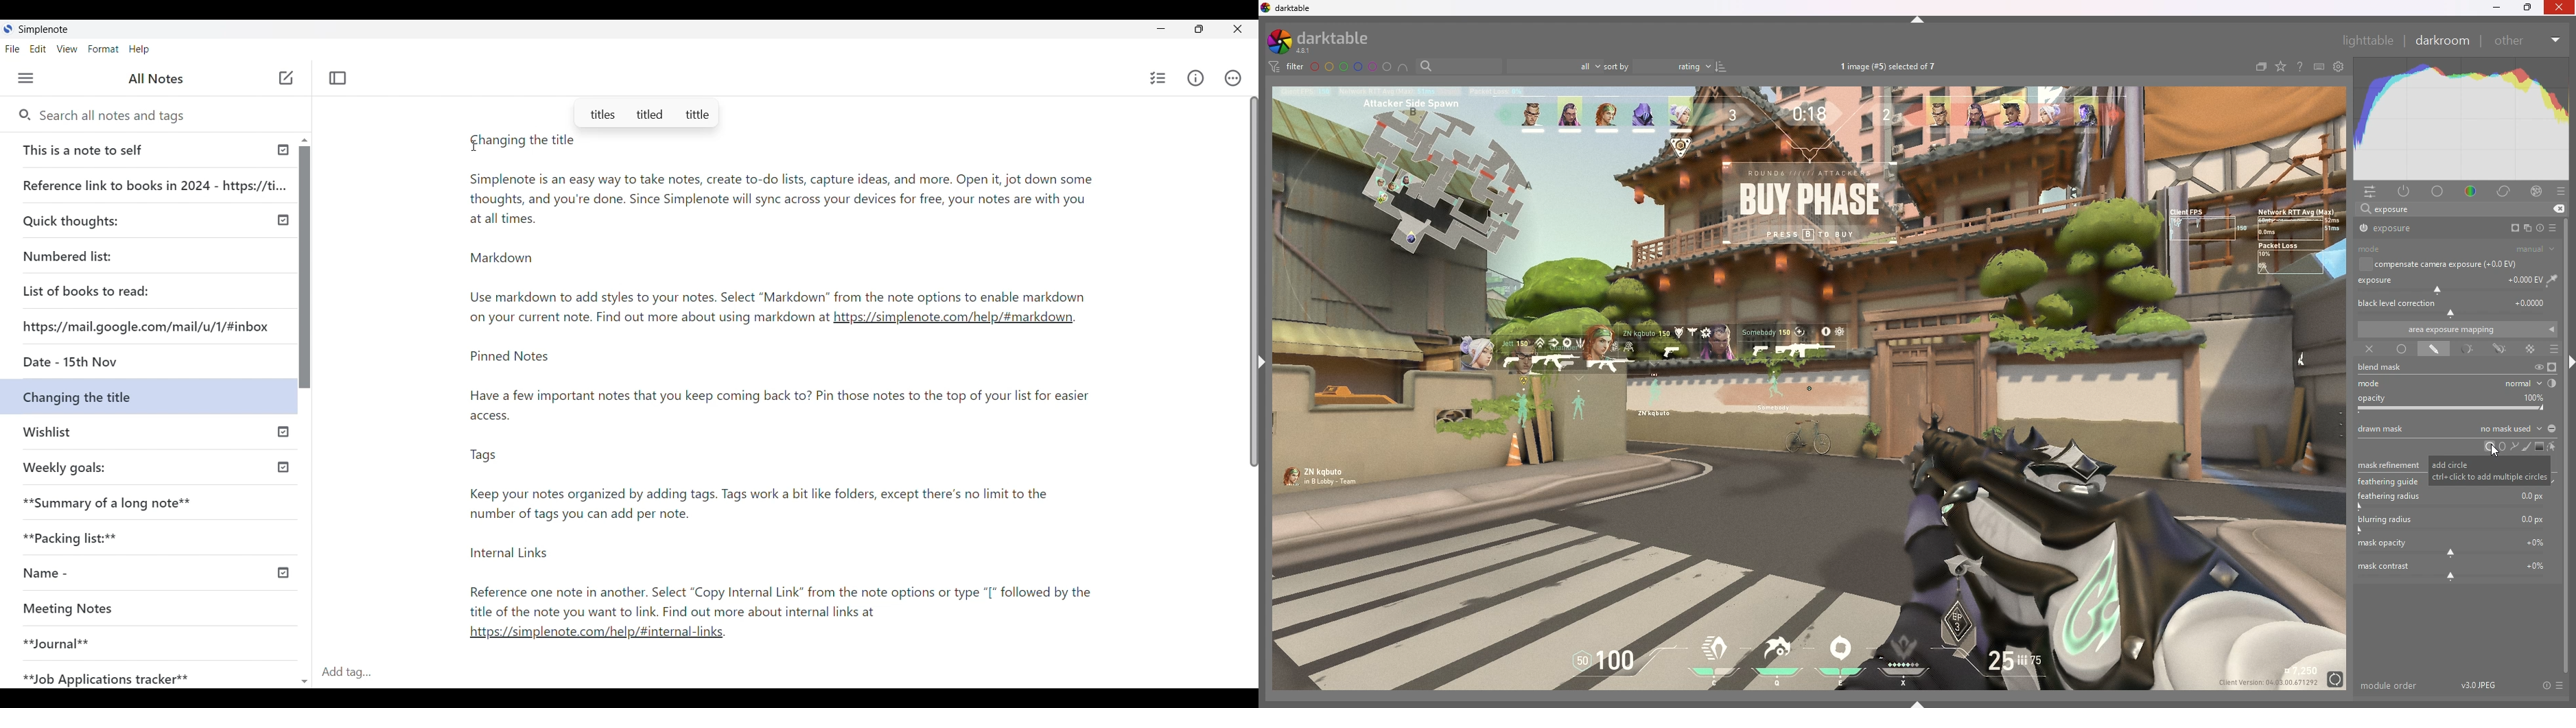 The height and width of the screenshot is (728, 2576). I want to click on exposure, so click(2420, 228).